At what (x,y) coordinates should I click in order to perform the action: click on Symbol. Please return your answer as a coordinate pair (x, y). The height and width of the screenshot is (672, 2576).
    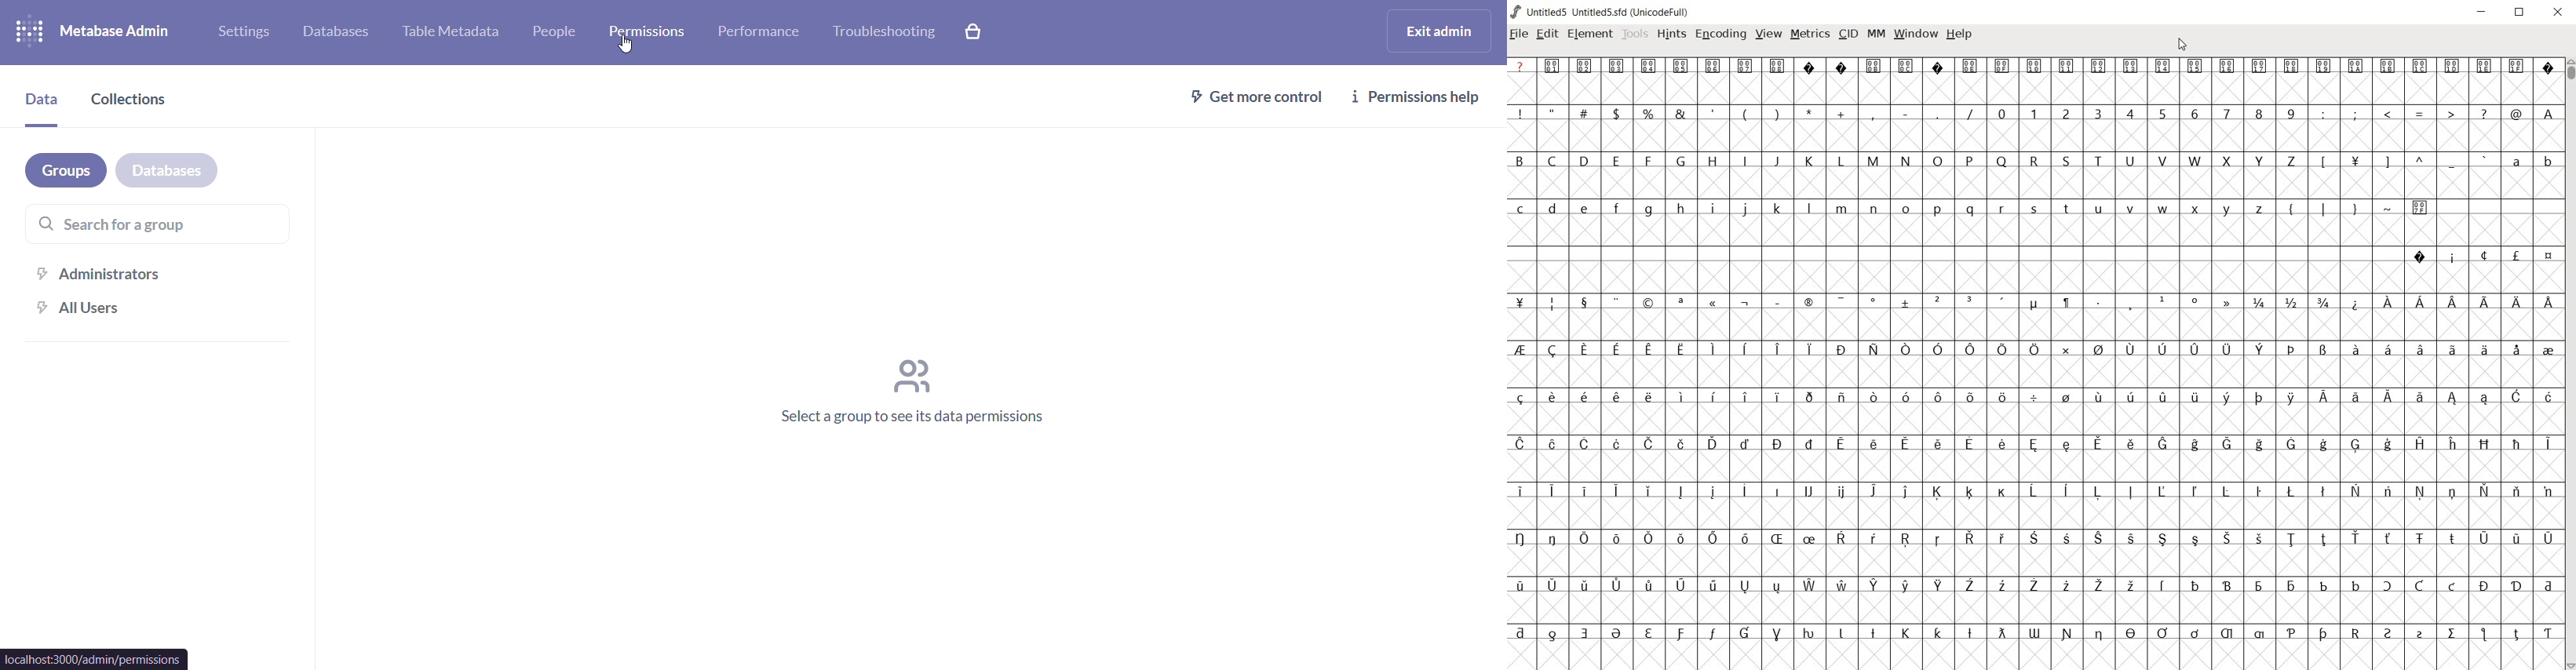
    Looking at the image, I should click on (2034, 446).